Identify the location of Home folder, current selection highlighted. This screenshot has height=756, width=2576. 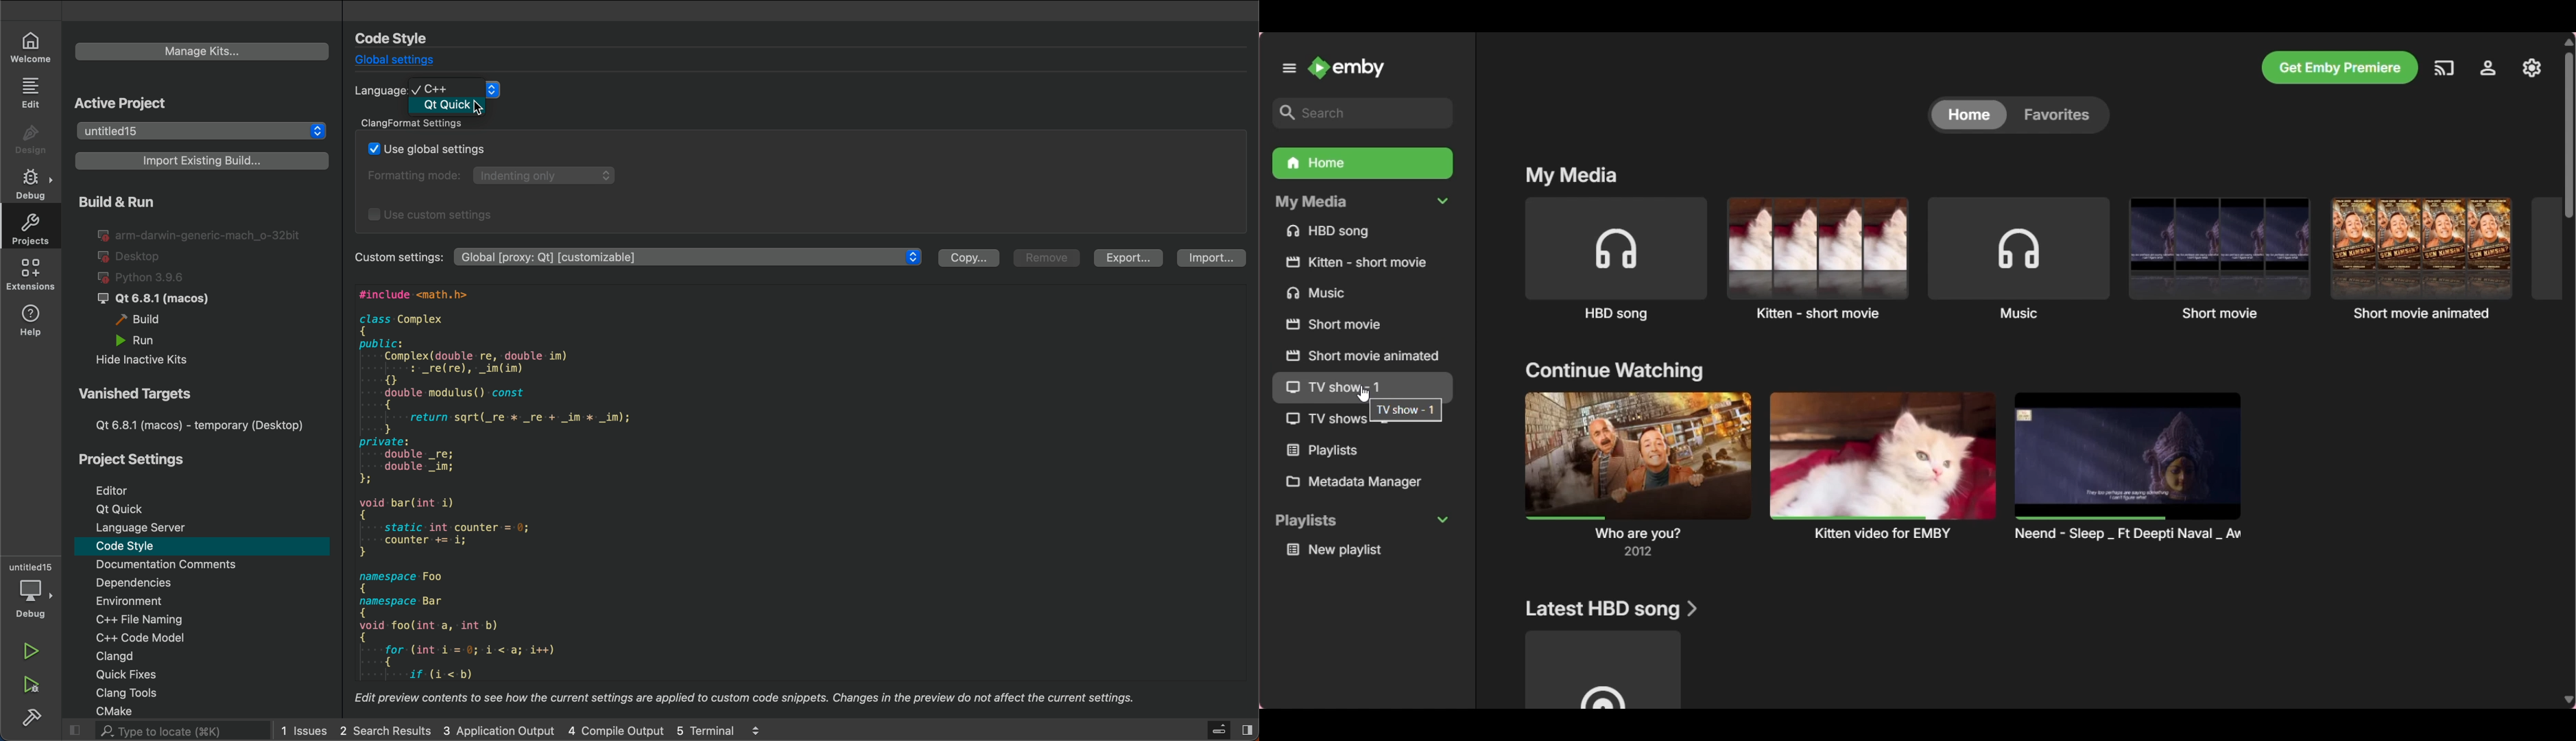
(1362, 163).